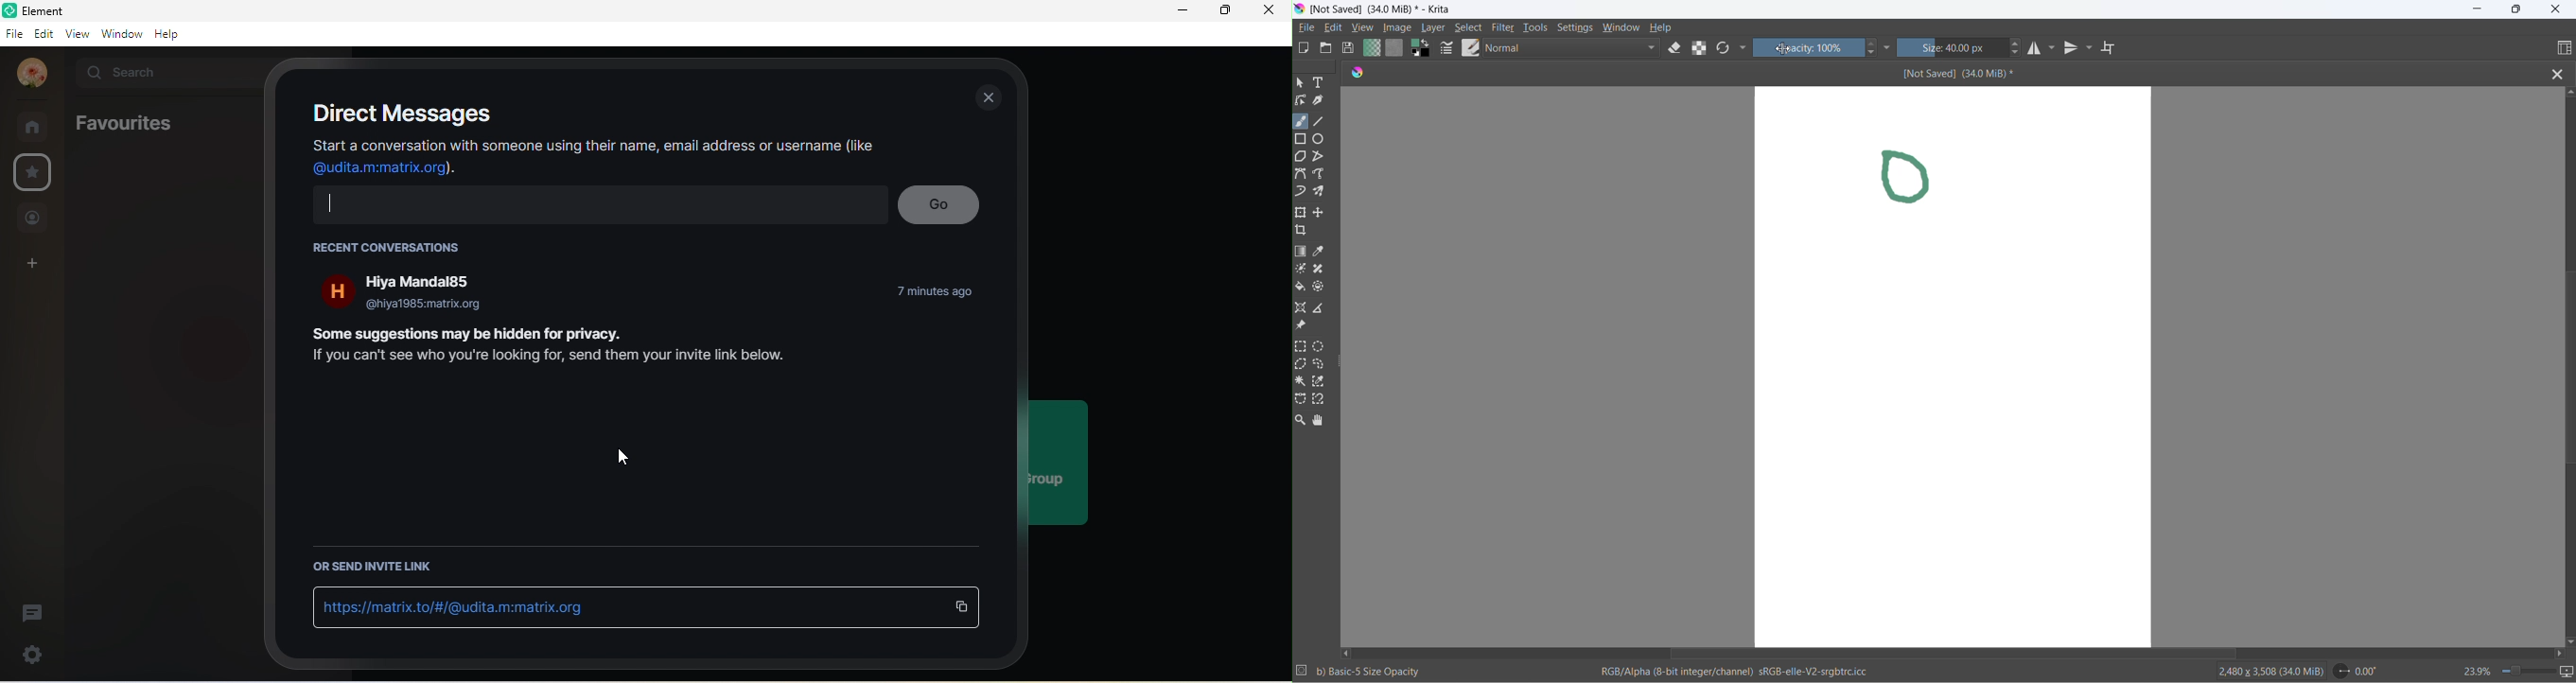 This screenshot has height=700, width=2576. What do you see at coordinates (122, 123) in the screenshot?
I see `favourites` at bounding box center [122, 123].